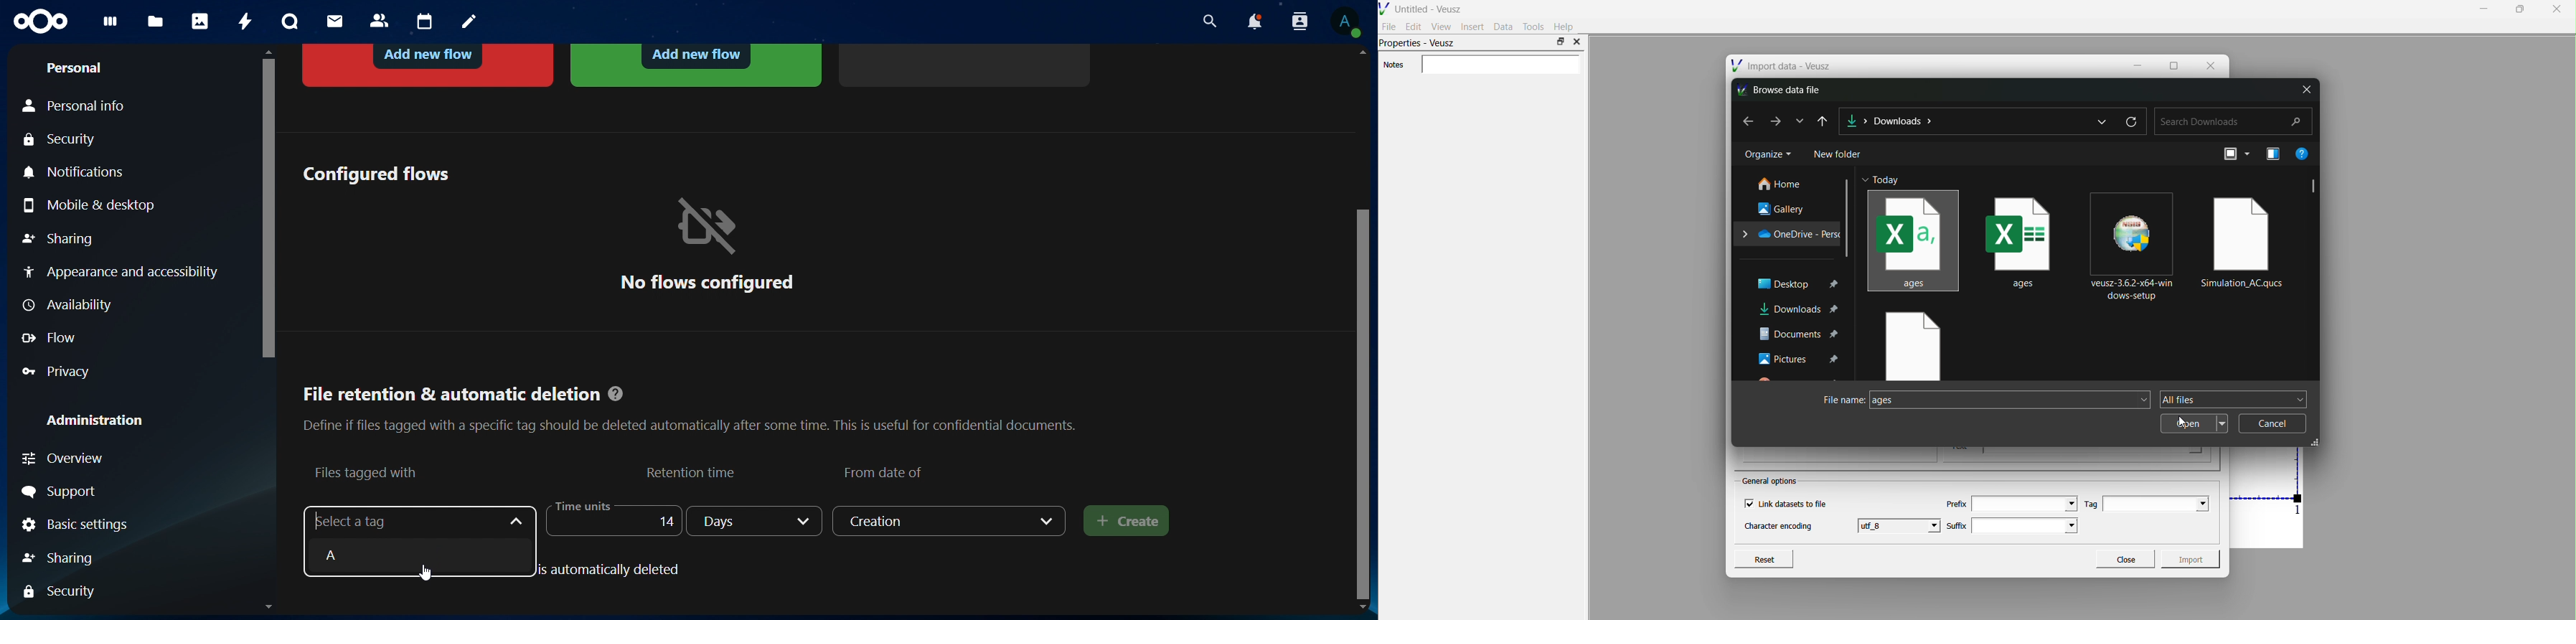  I want to click on from date of, so click(886, 470).